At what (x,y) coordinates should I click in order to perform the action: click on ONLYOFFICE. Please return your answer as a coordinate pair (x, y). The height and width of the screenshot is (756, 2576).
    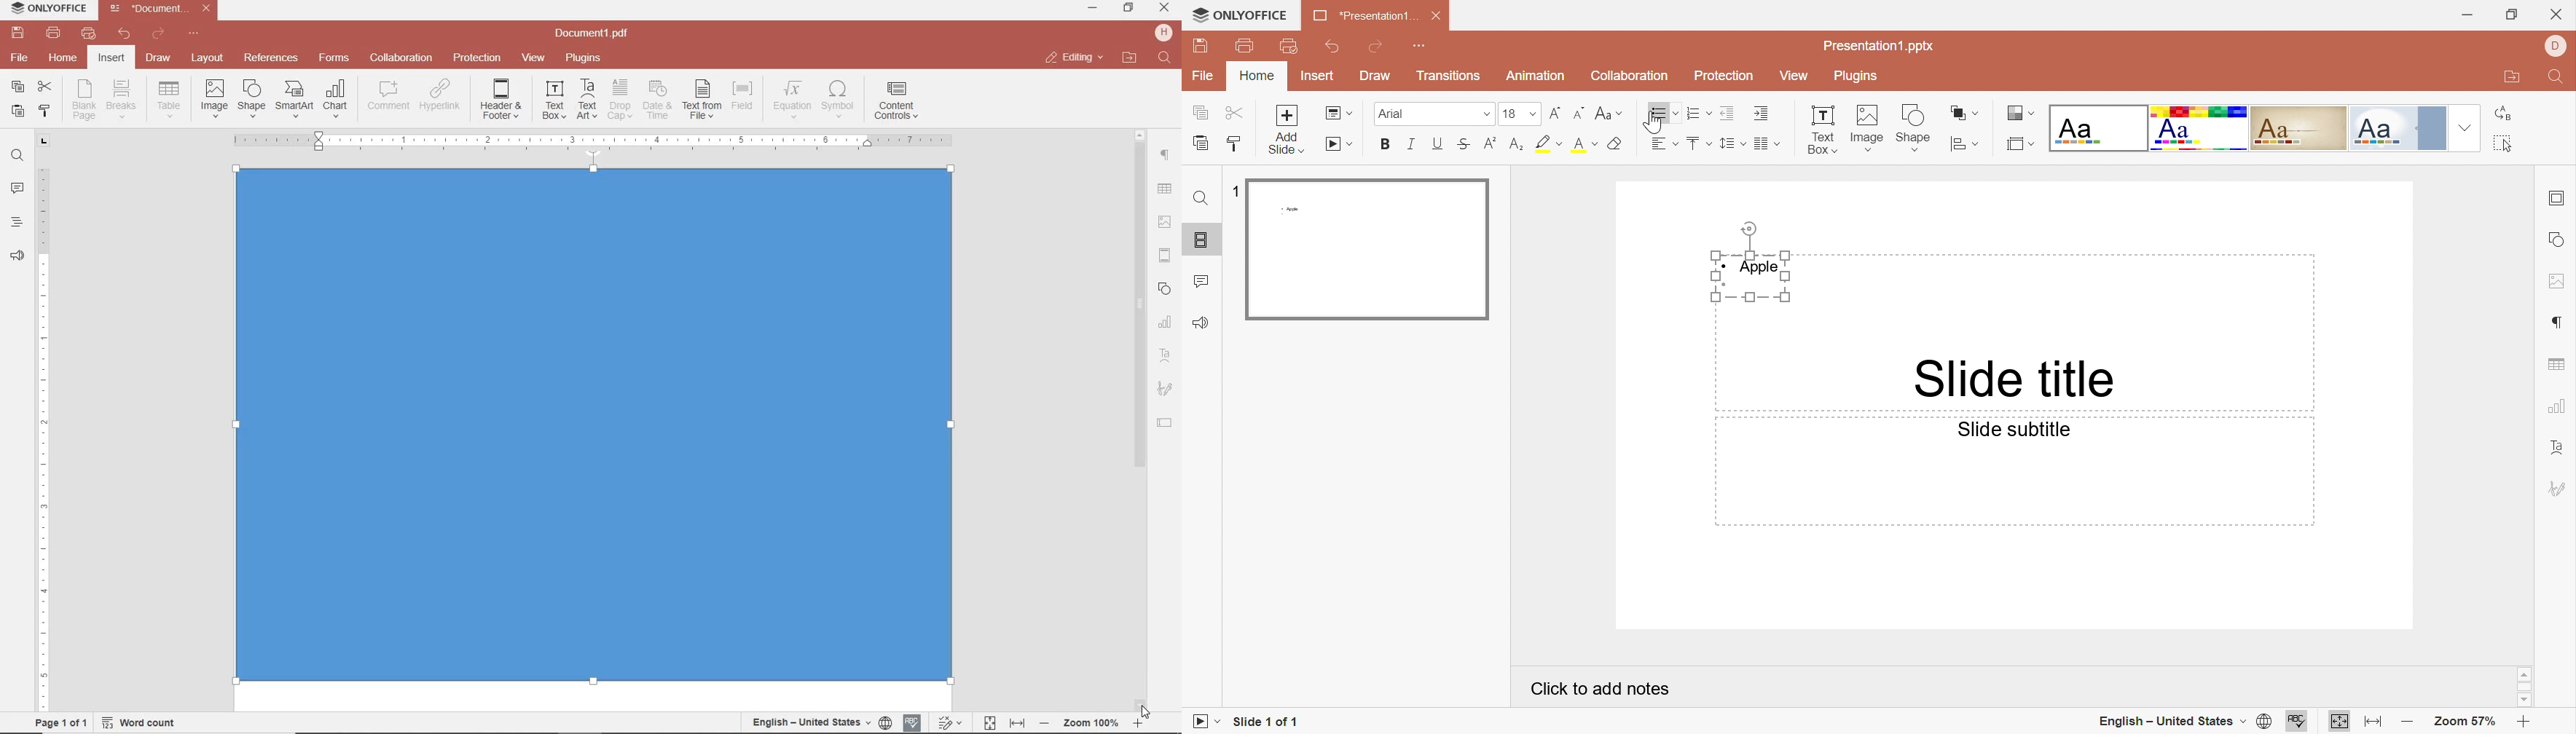
    Looking at the image, I should click on (1250, 16).